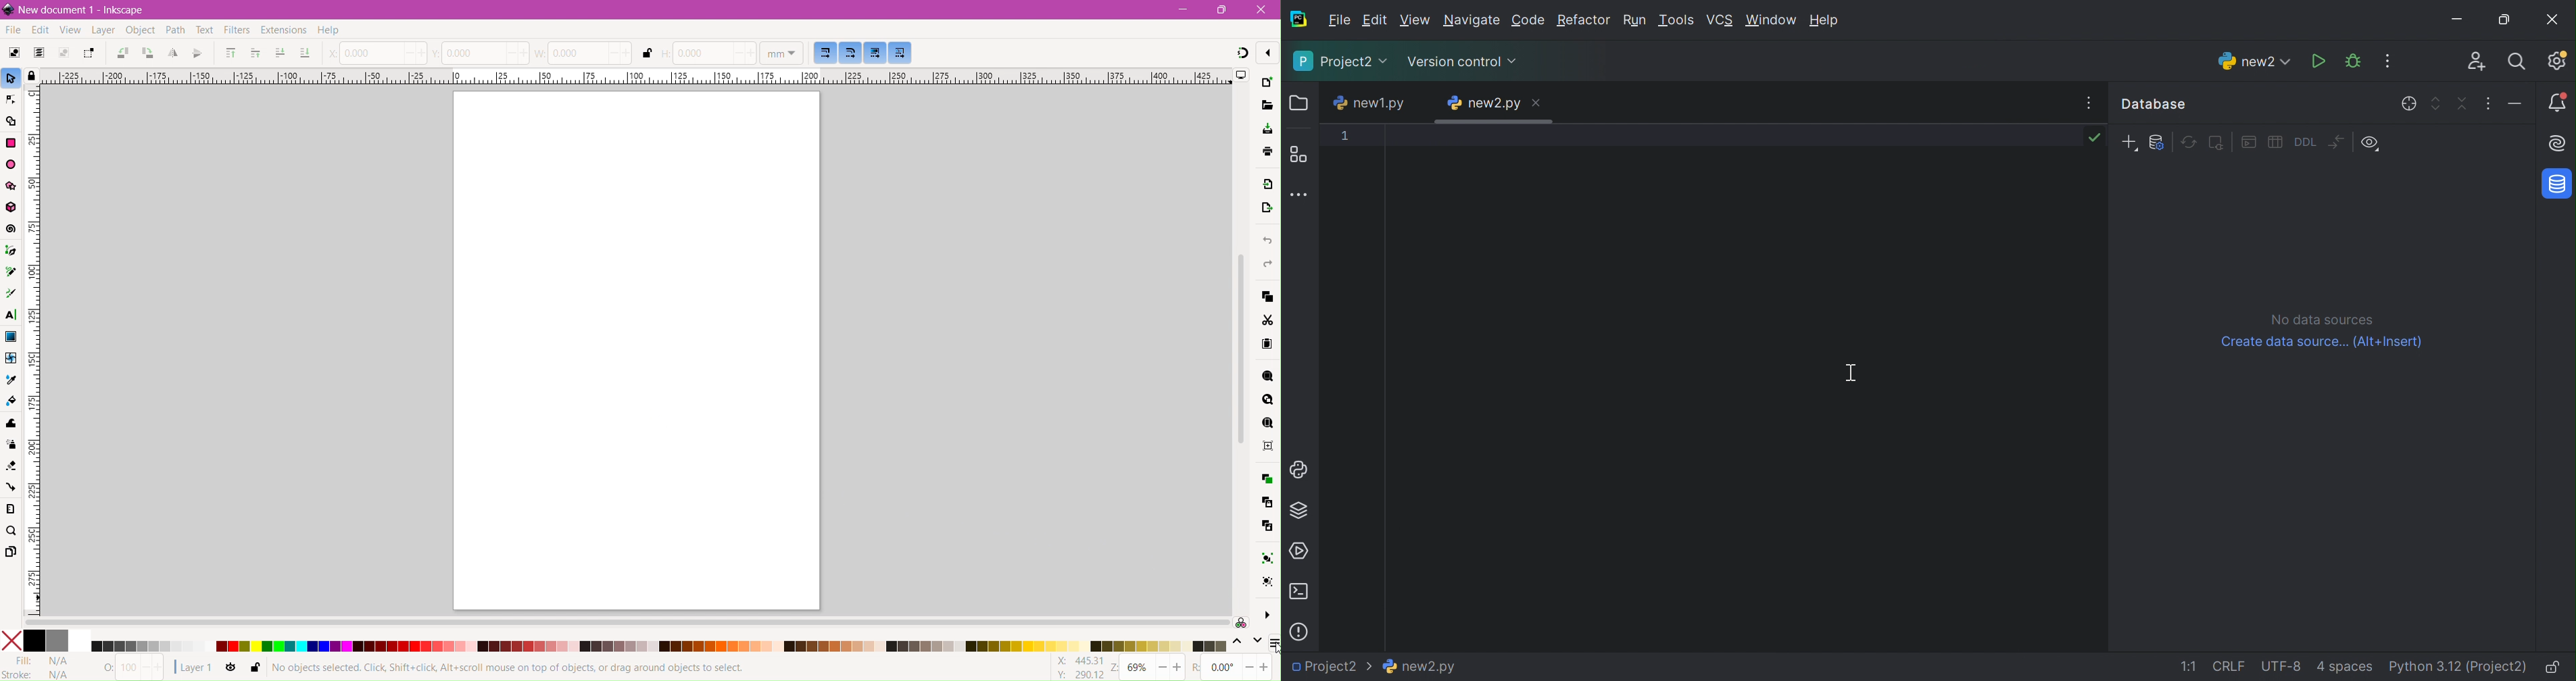  Describe the element at coordinates (1266, 239) in the screenshot. I see `Undo` at that location.